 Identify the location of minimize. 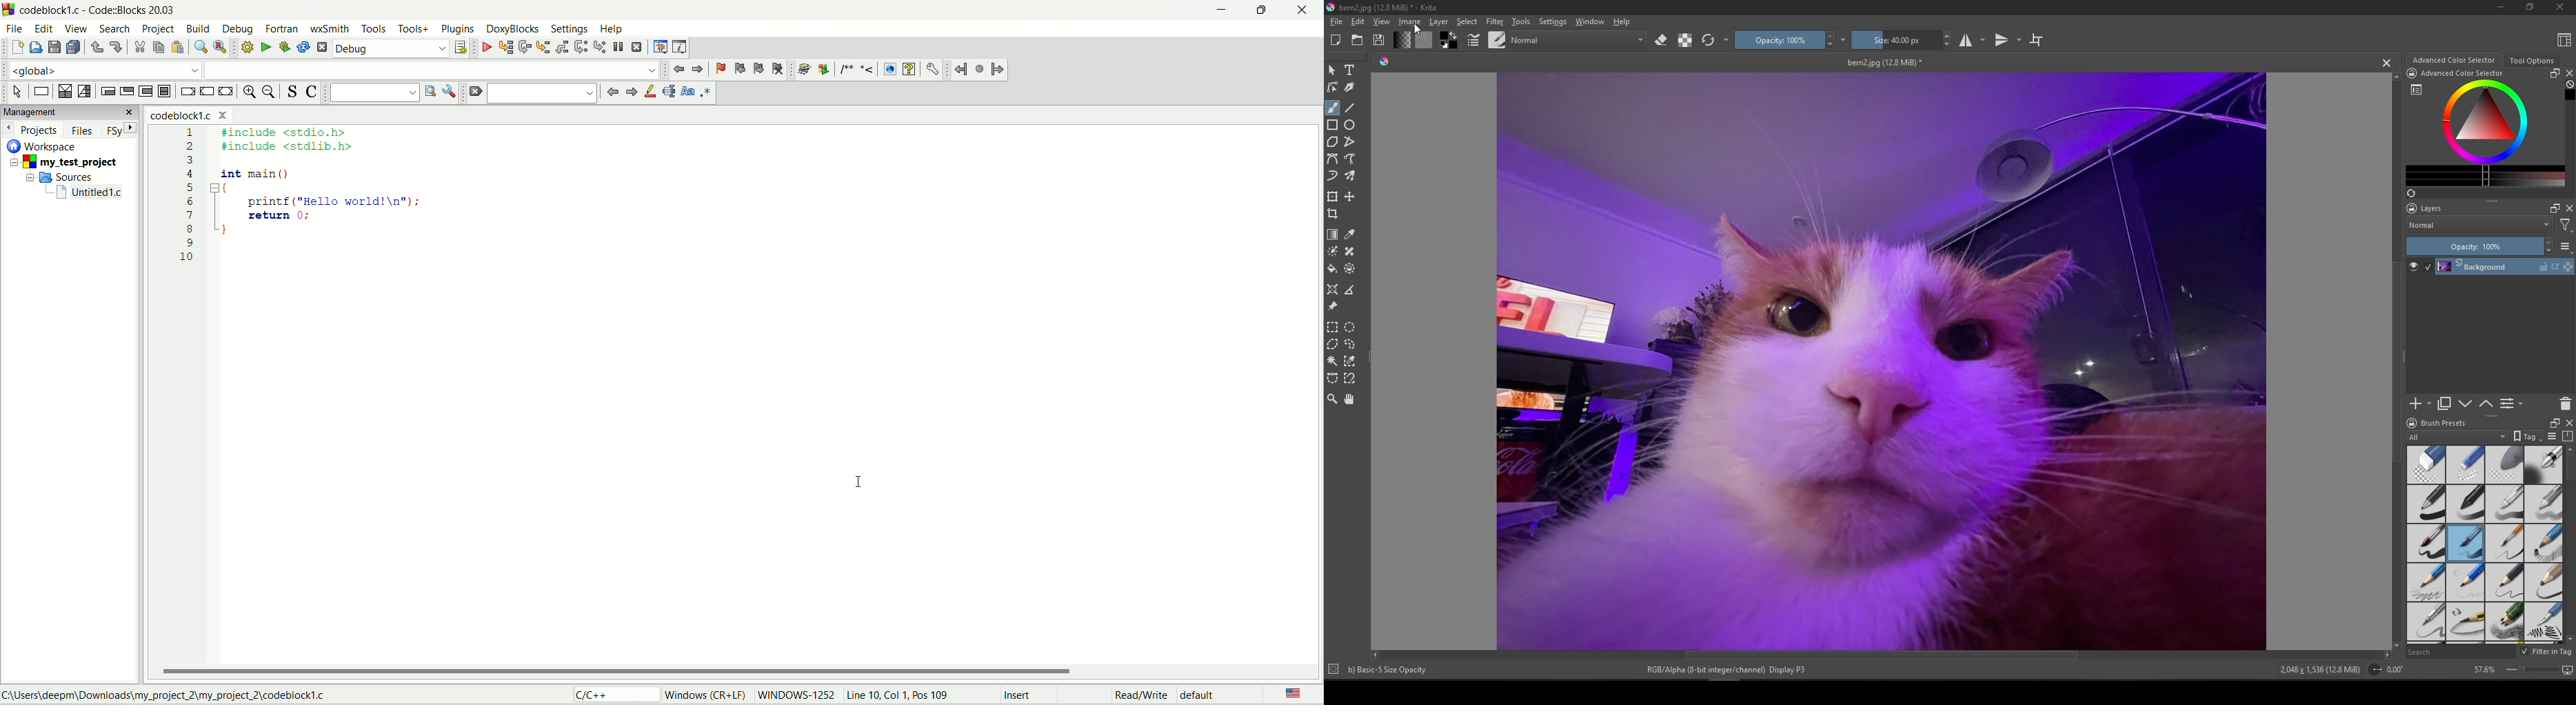
(1218, 12).